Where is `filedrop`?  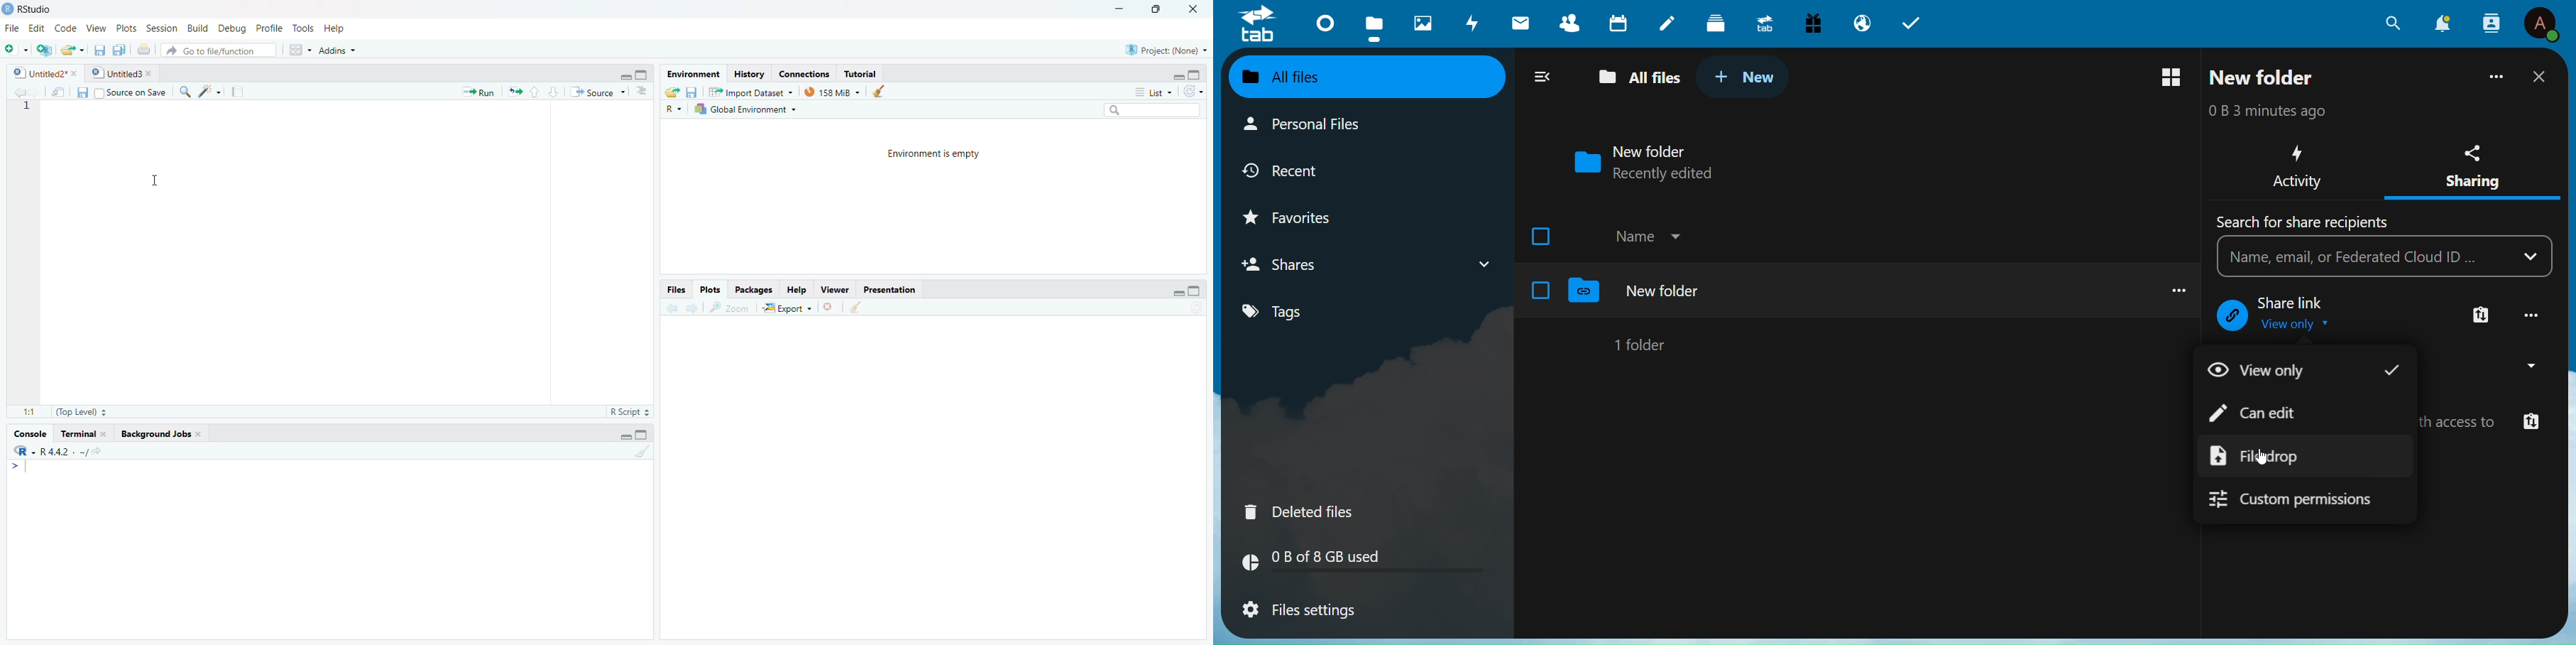 filedrop is located at coordinates (2267, 456).